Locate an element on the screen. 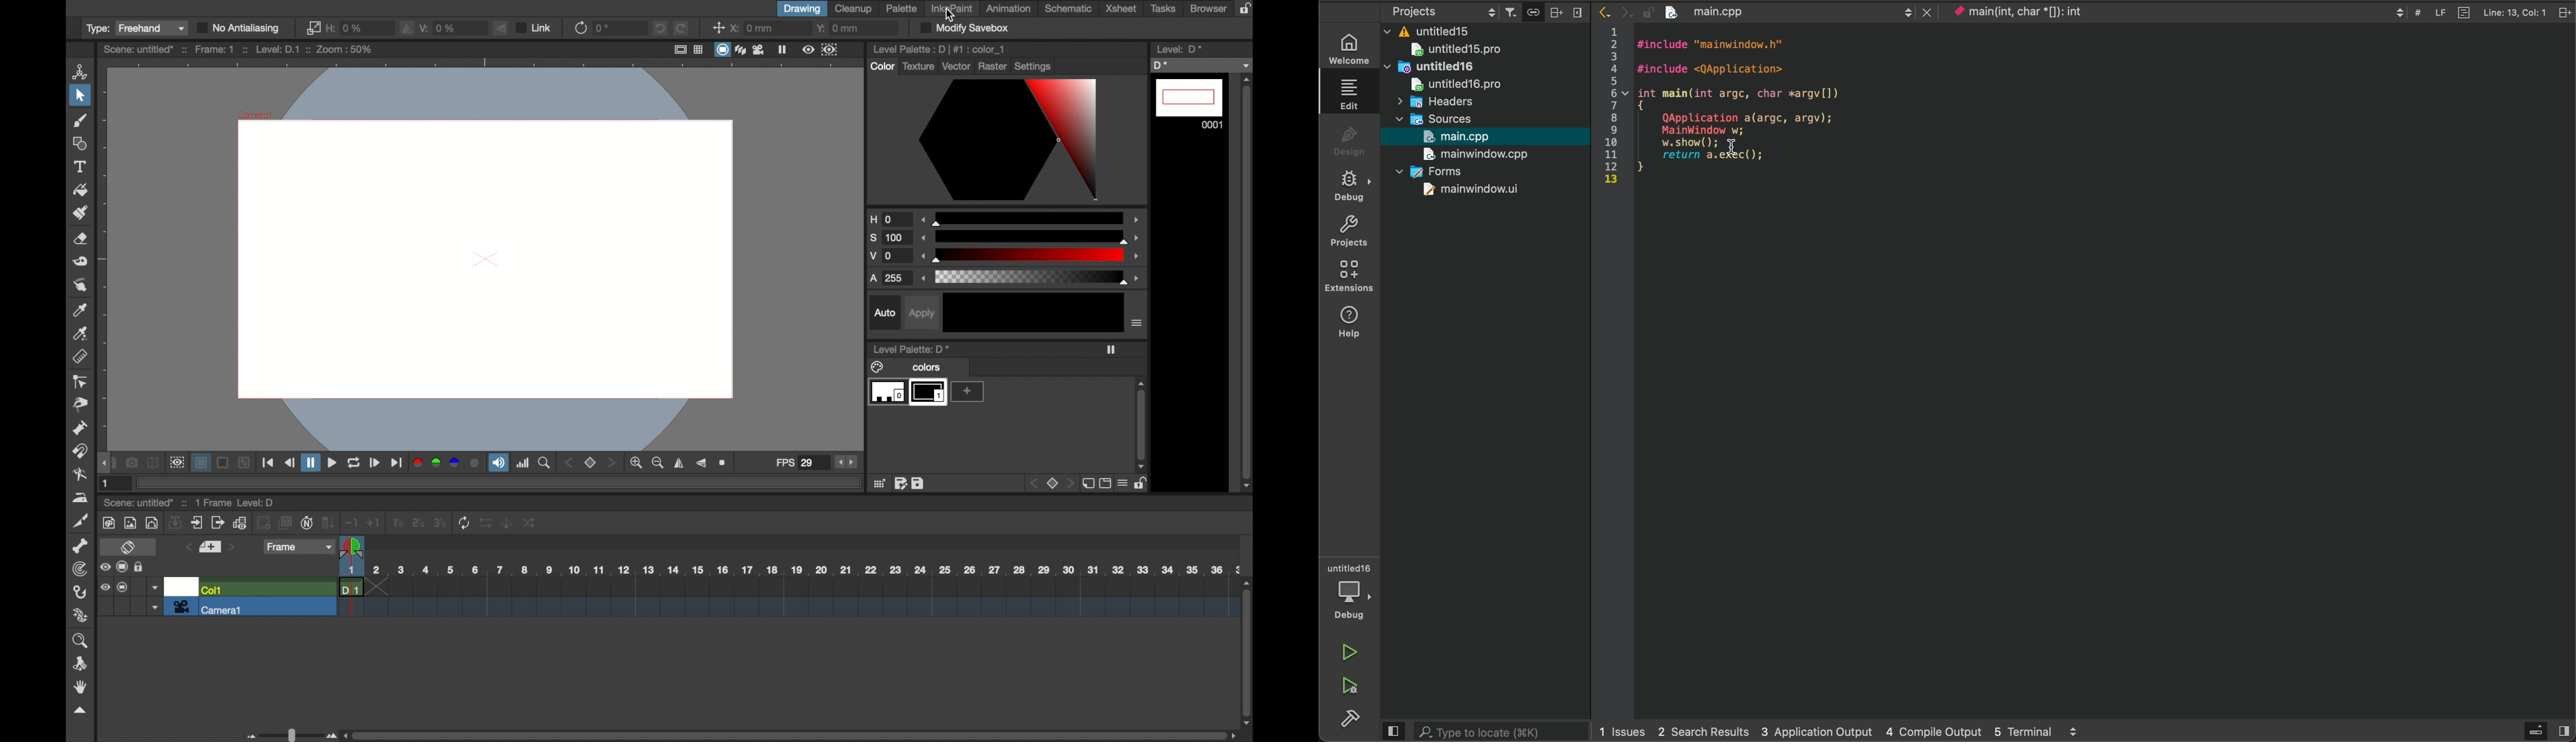 The width and height of the screenshot is (2576, 756). set is located at coordinates (209, 547).